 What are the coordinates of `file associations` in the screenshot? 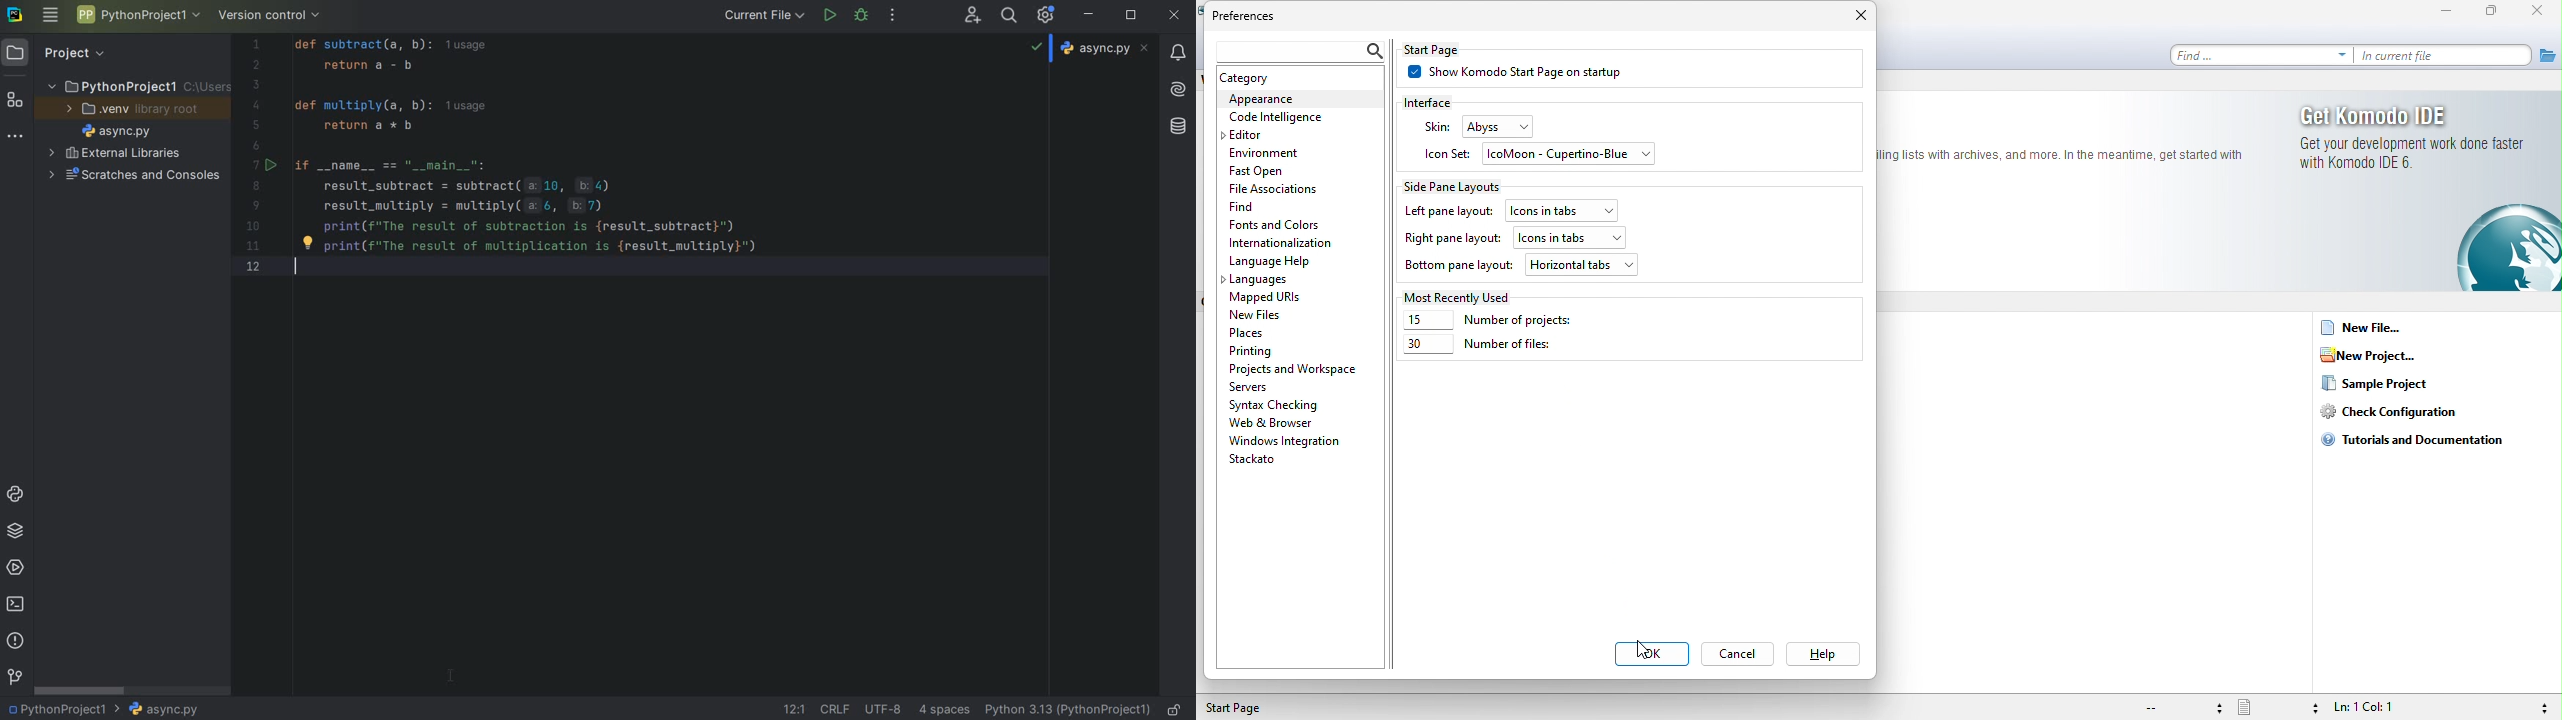 It's located at (1277, 189).